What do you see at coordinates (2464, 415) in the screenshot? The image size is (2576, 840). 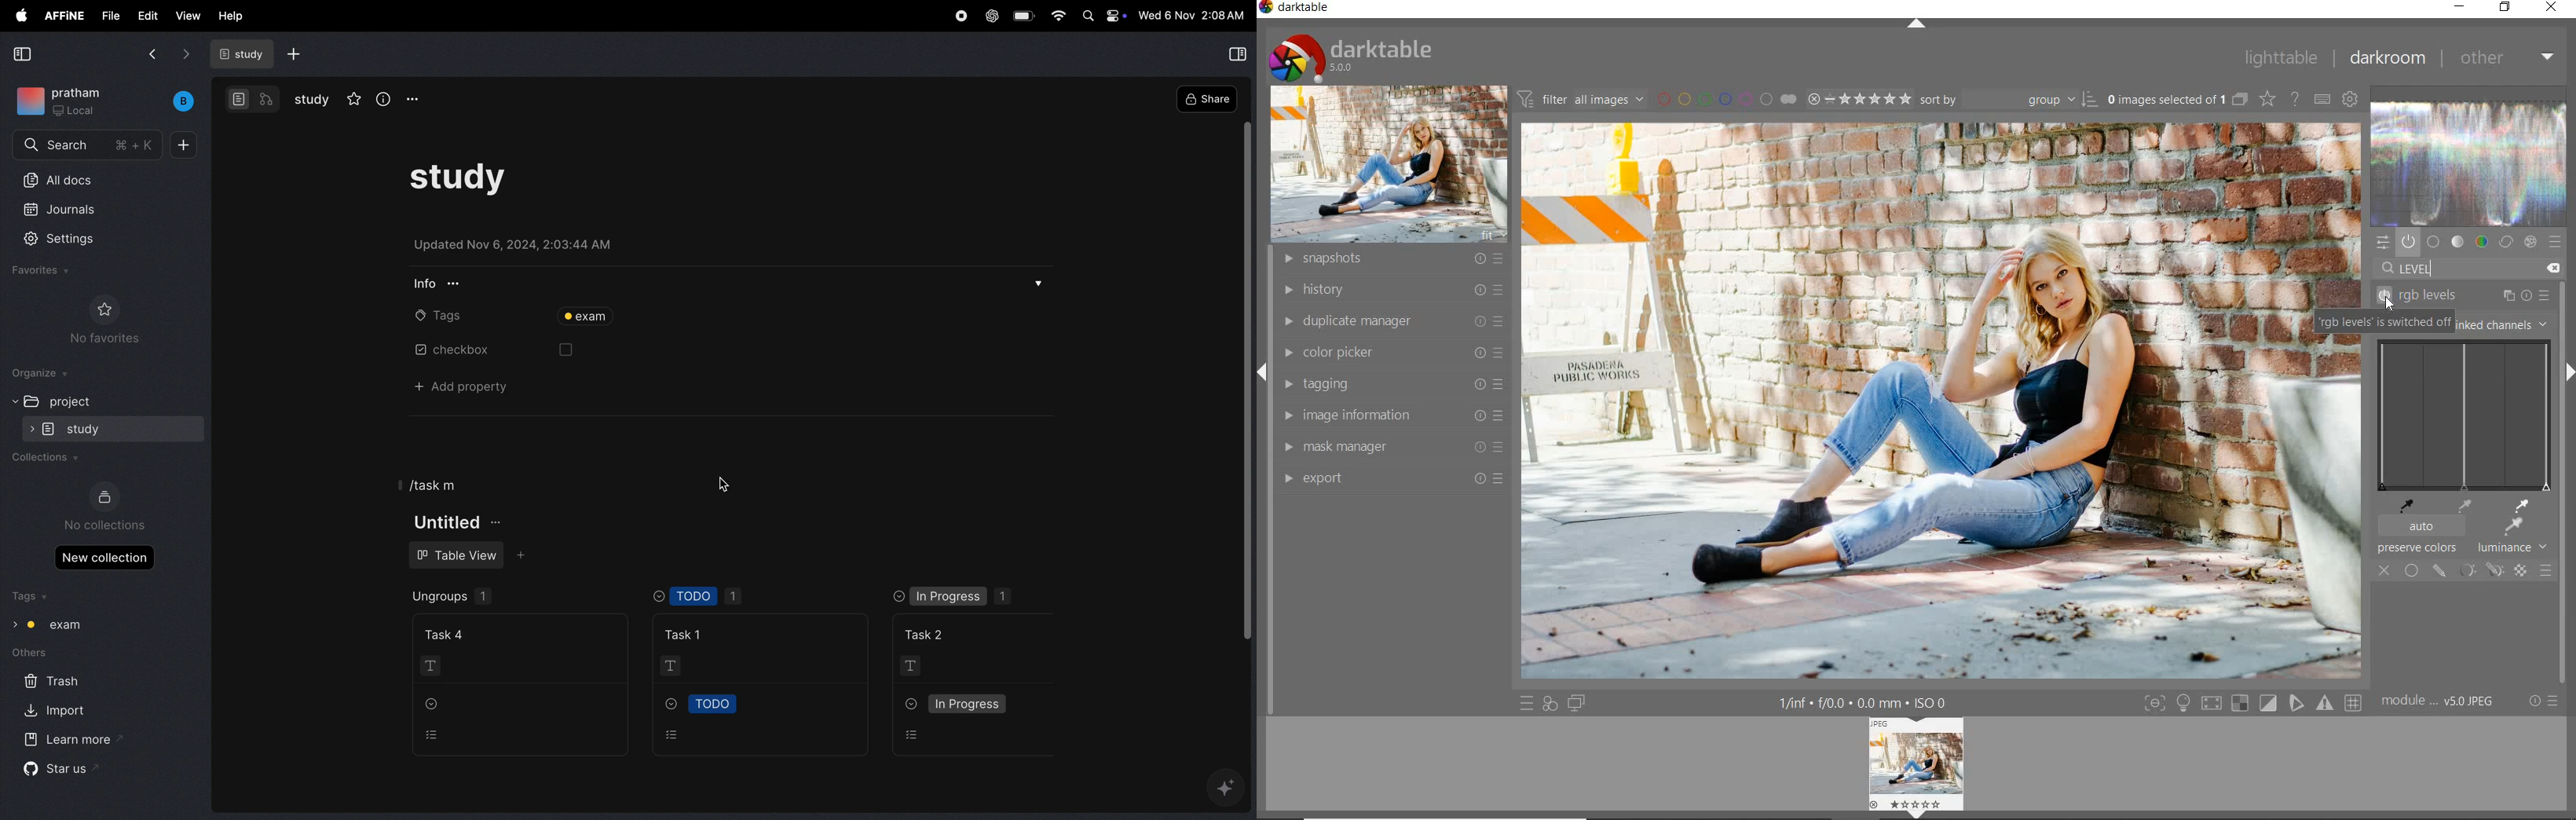 I see `rgb levels for drag` at bounding box center [2464, 415].